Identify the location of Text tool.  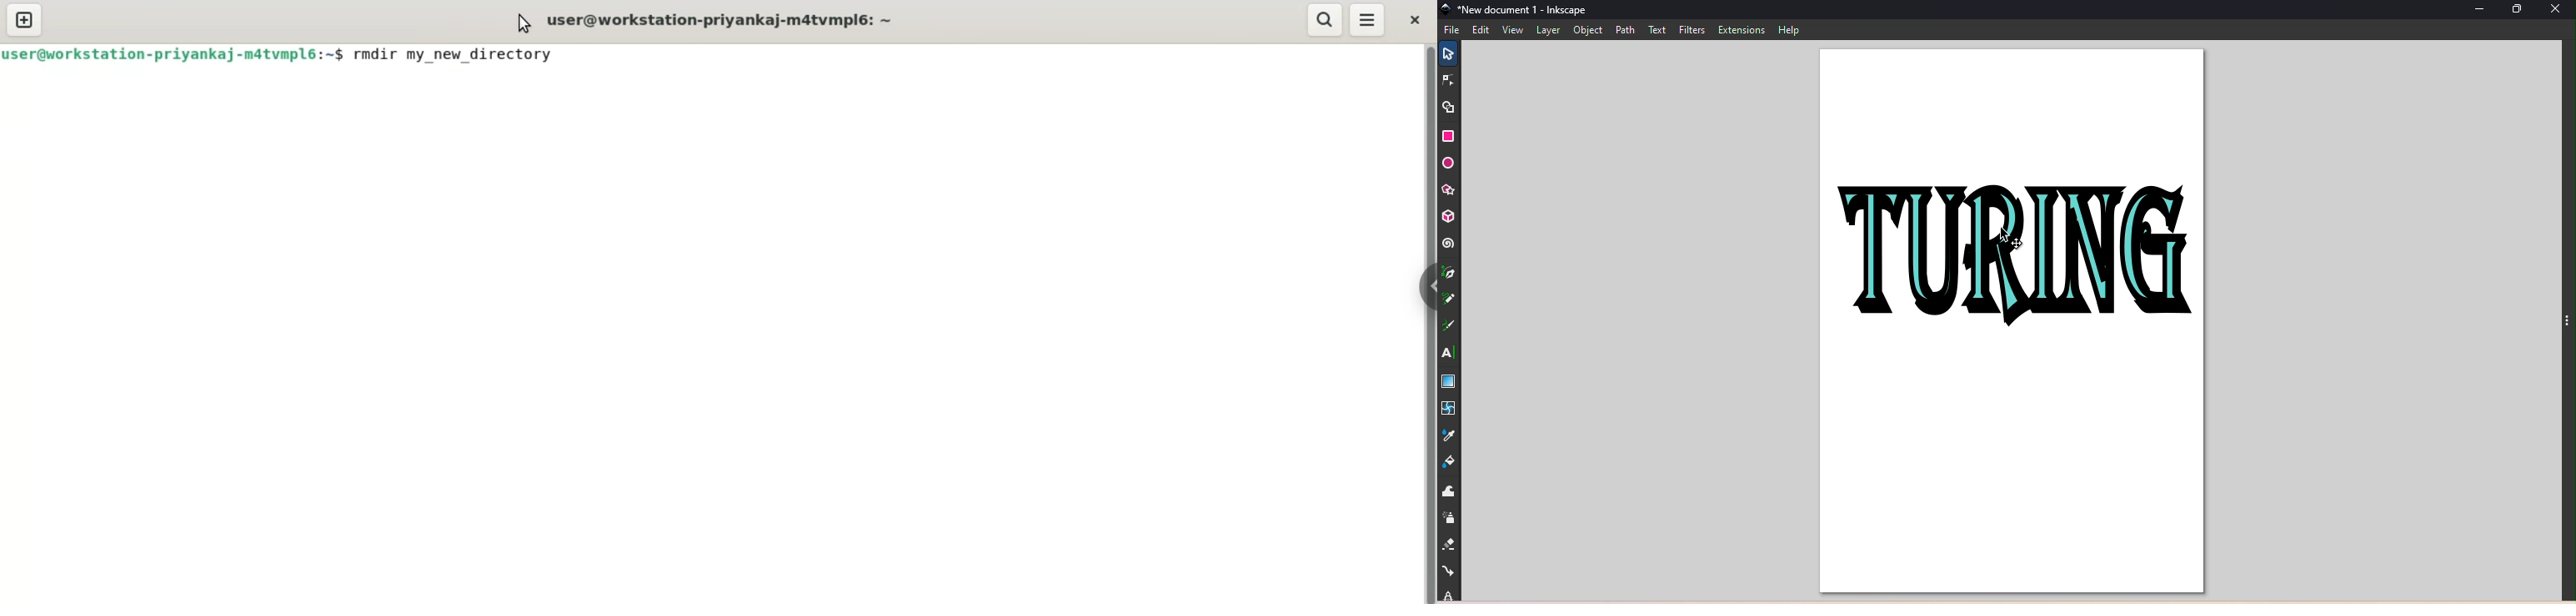
(1447, 352).